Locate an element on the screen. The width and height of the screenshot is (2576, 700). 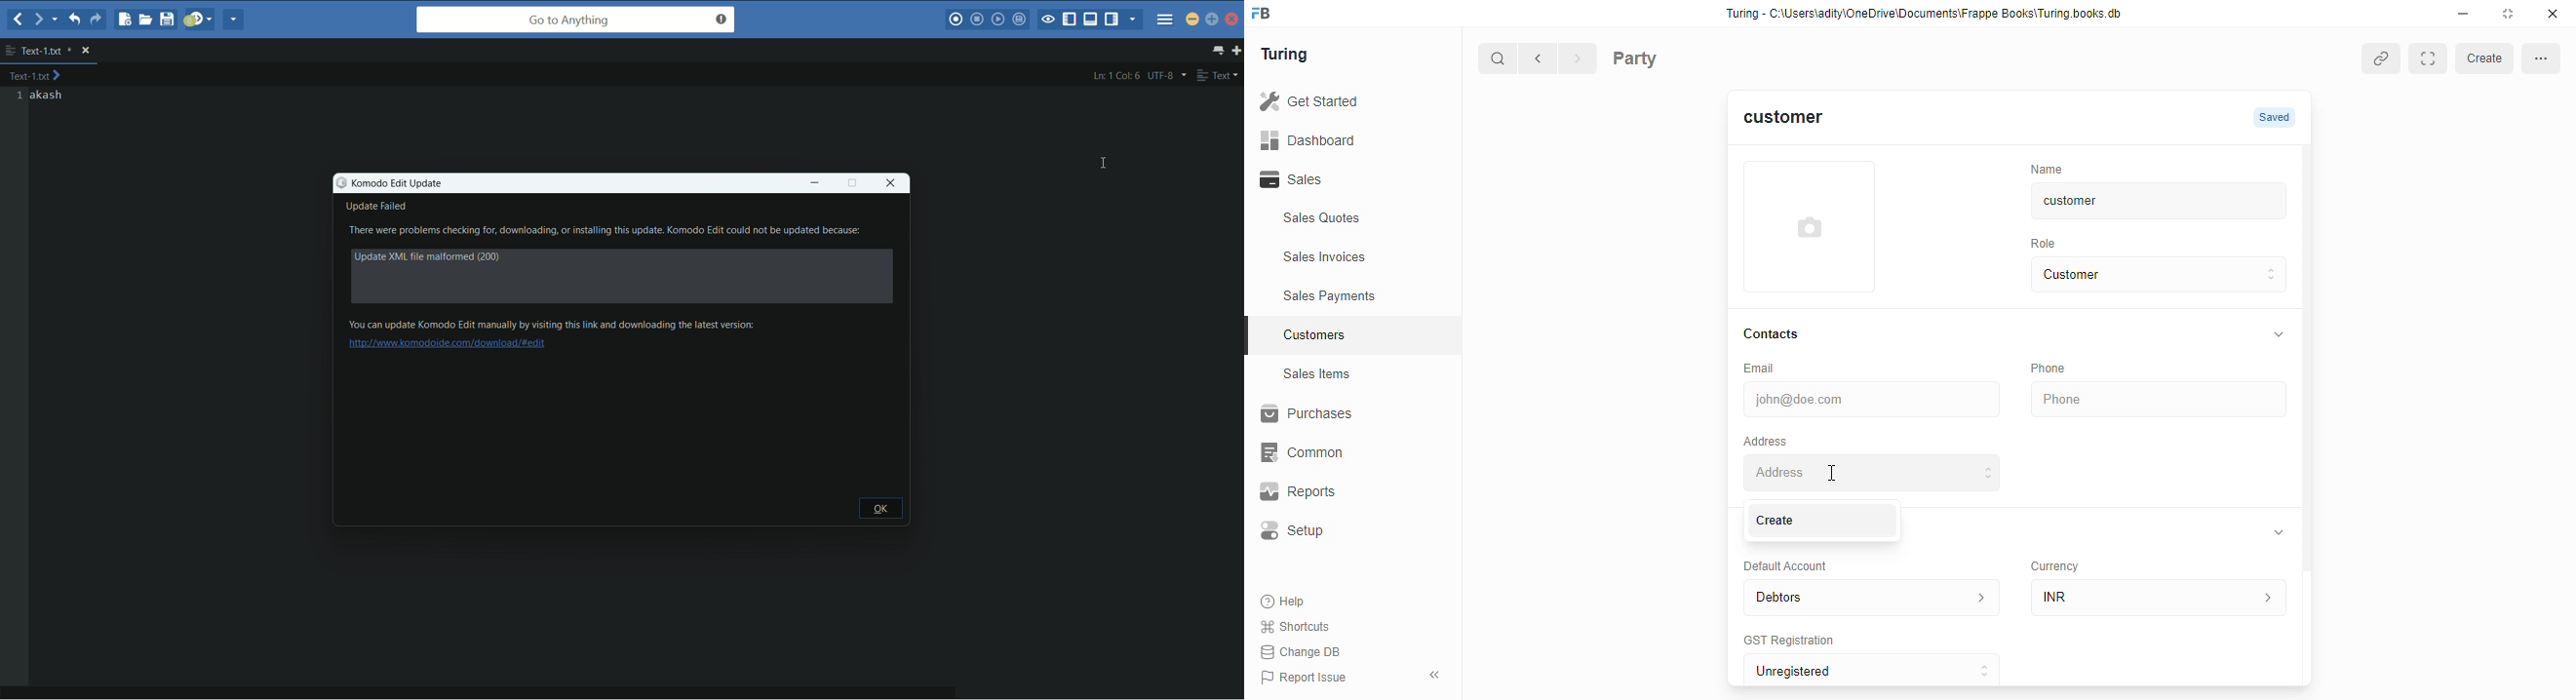
collapse is located at coordinates (2279, 530).